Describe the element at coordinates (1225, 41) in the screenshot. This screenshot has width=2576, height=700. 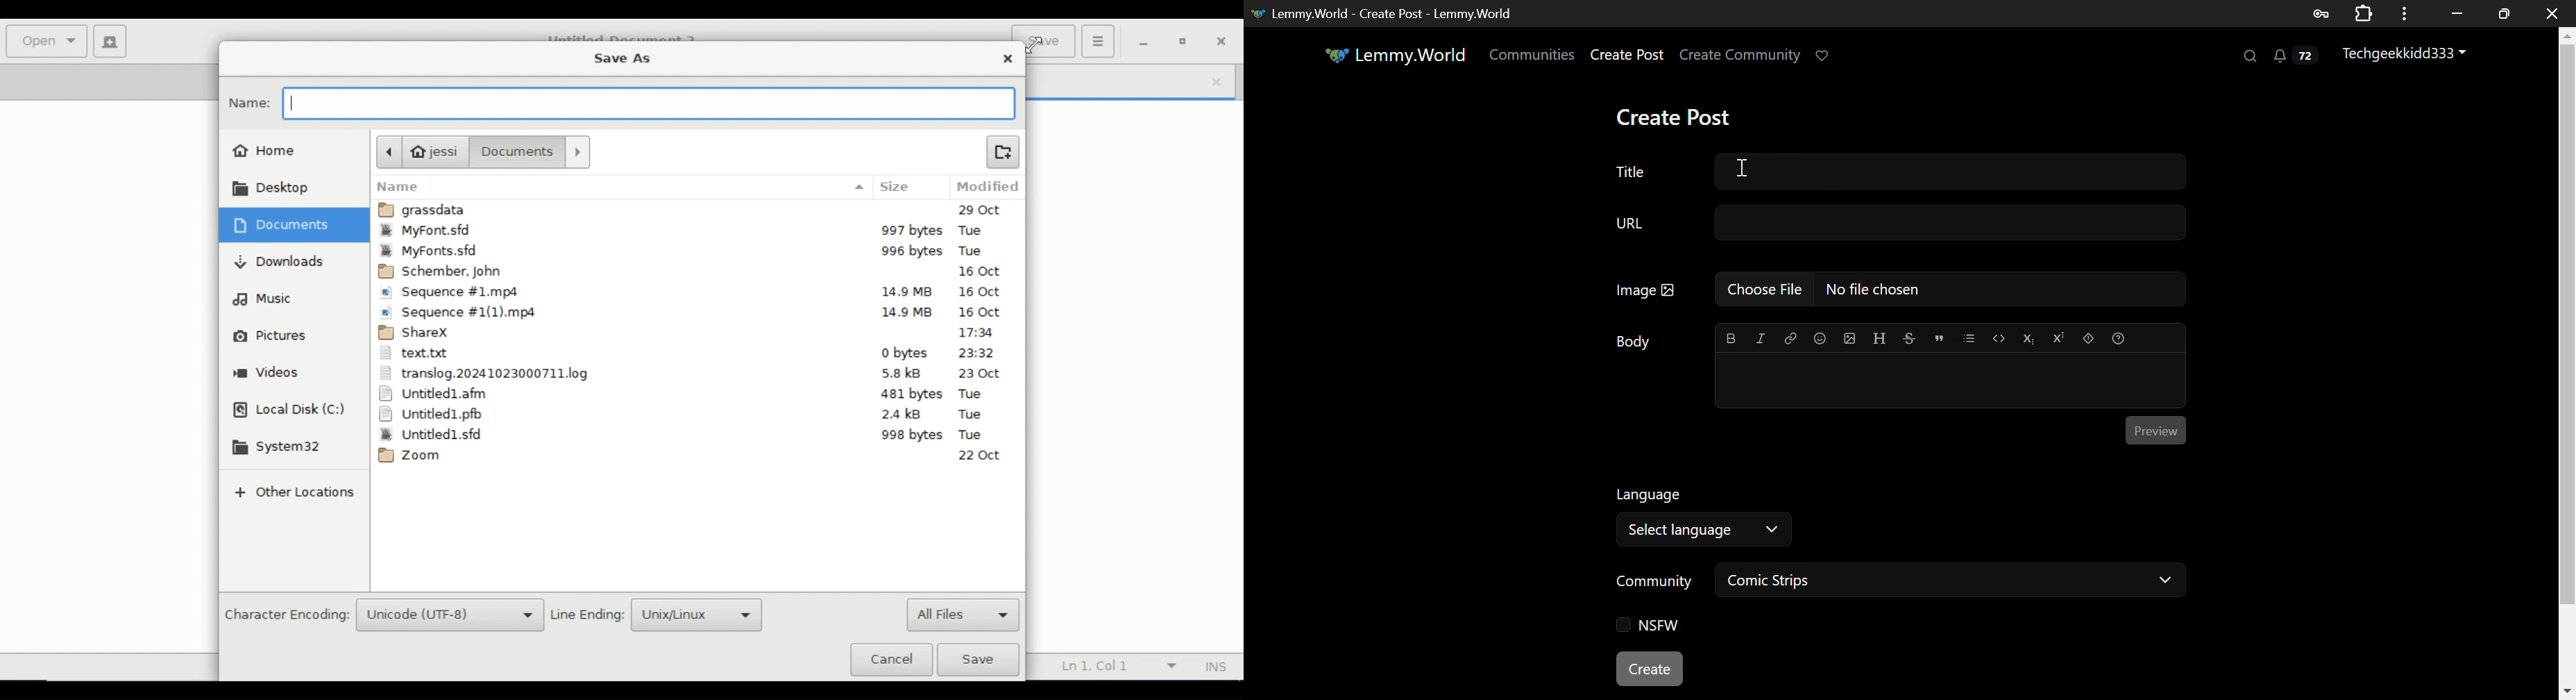
I see `Close` at that location.